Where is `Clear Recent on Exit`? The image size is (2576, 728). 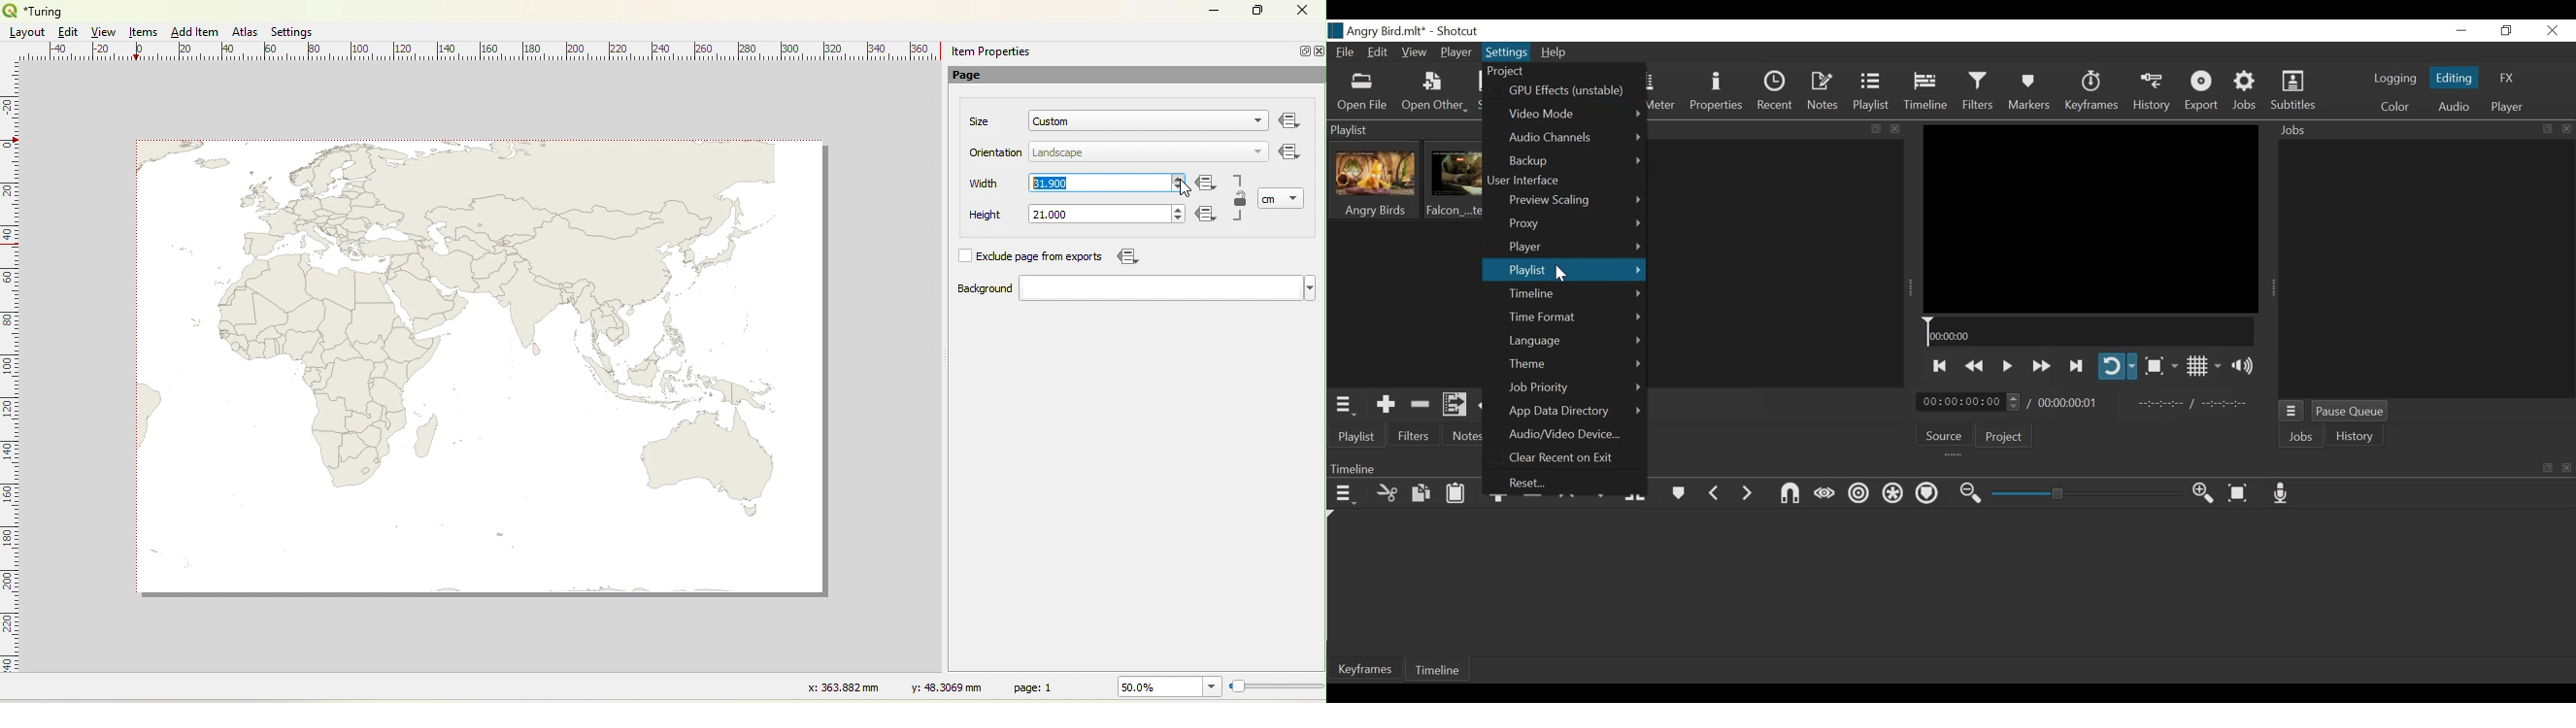
Clear Recent on Exit is located at coordinates (1567, 458).